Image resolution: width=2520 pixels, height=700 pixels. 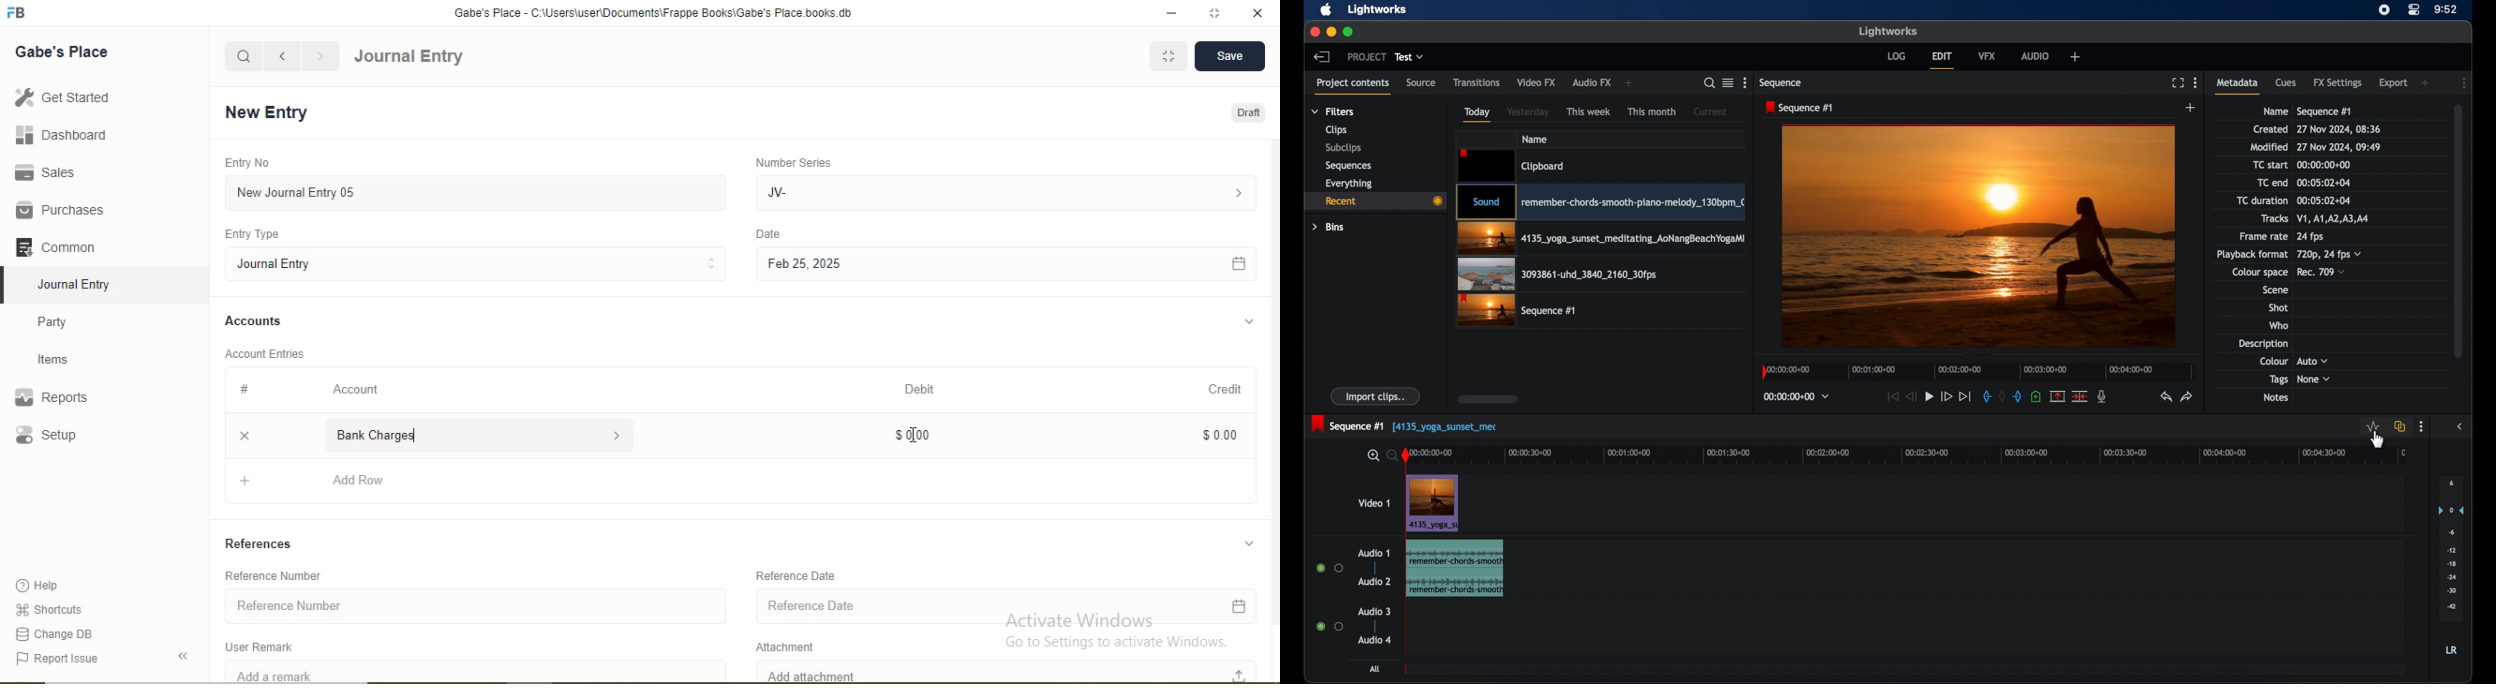 I want to click on ‘Shortcuts, so click(x=51, y=608).